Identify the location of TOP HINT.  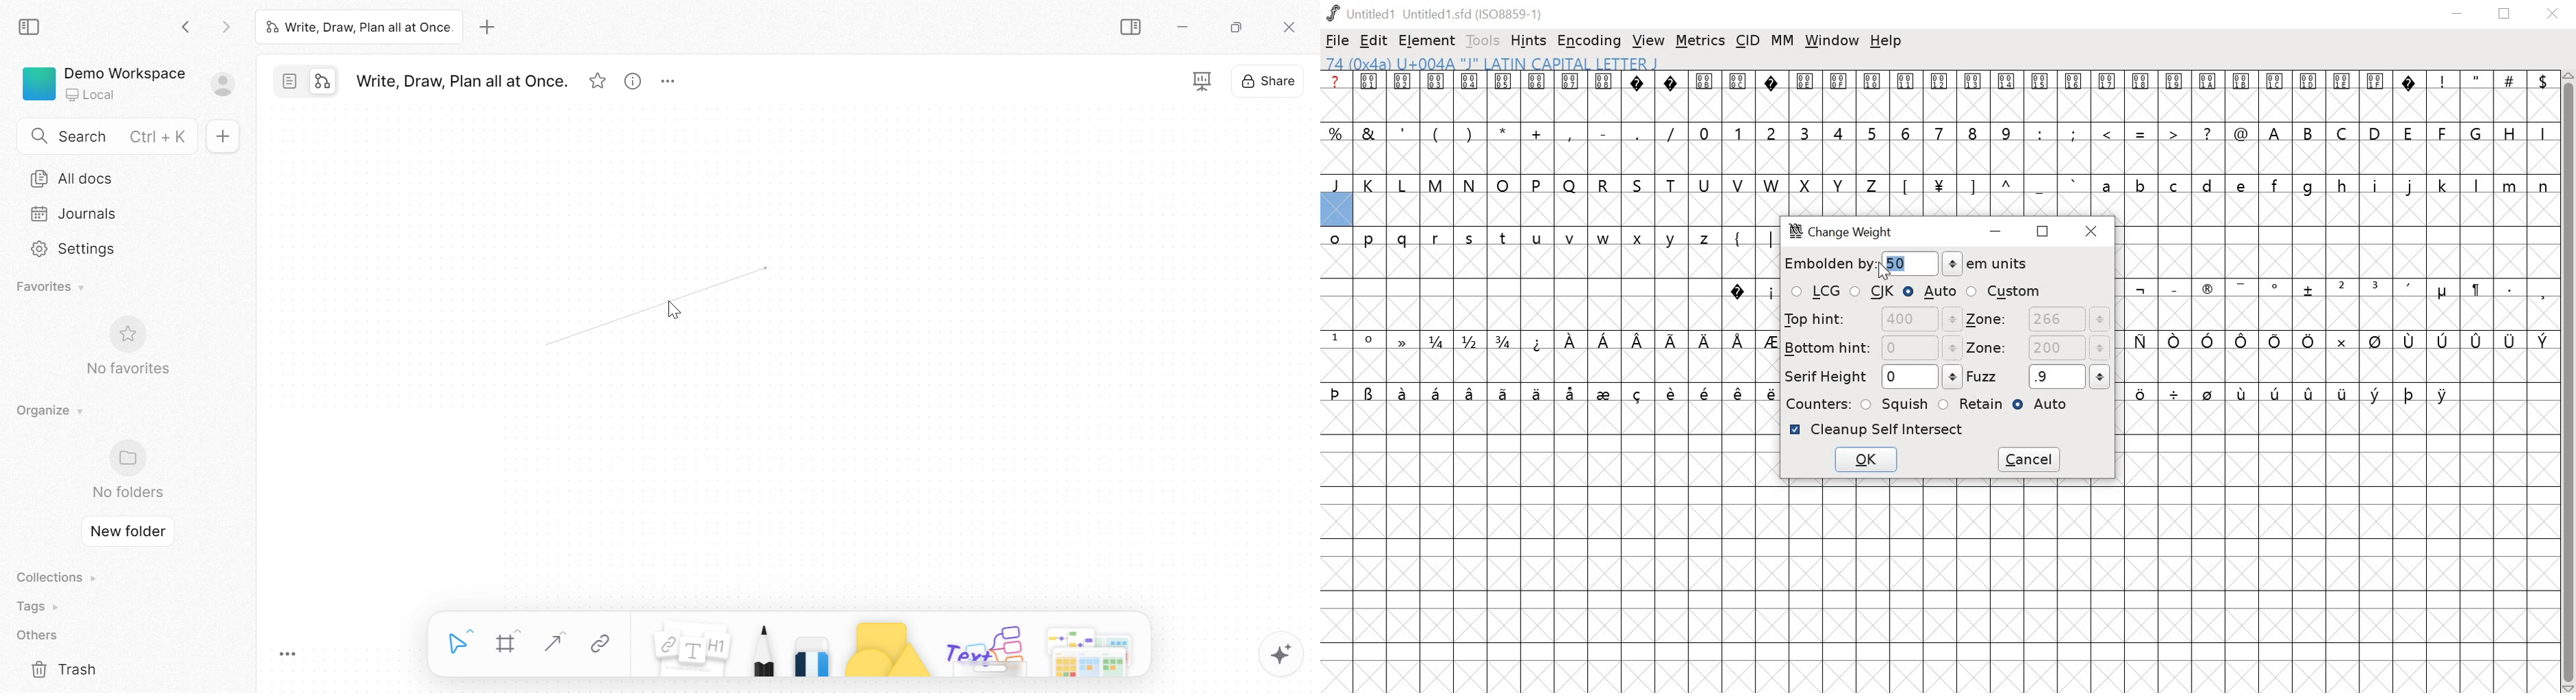
(1870, 319).